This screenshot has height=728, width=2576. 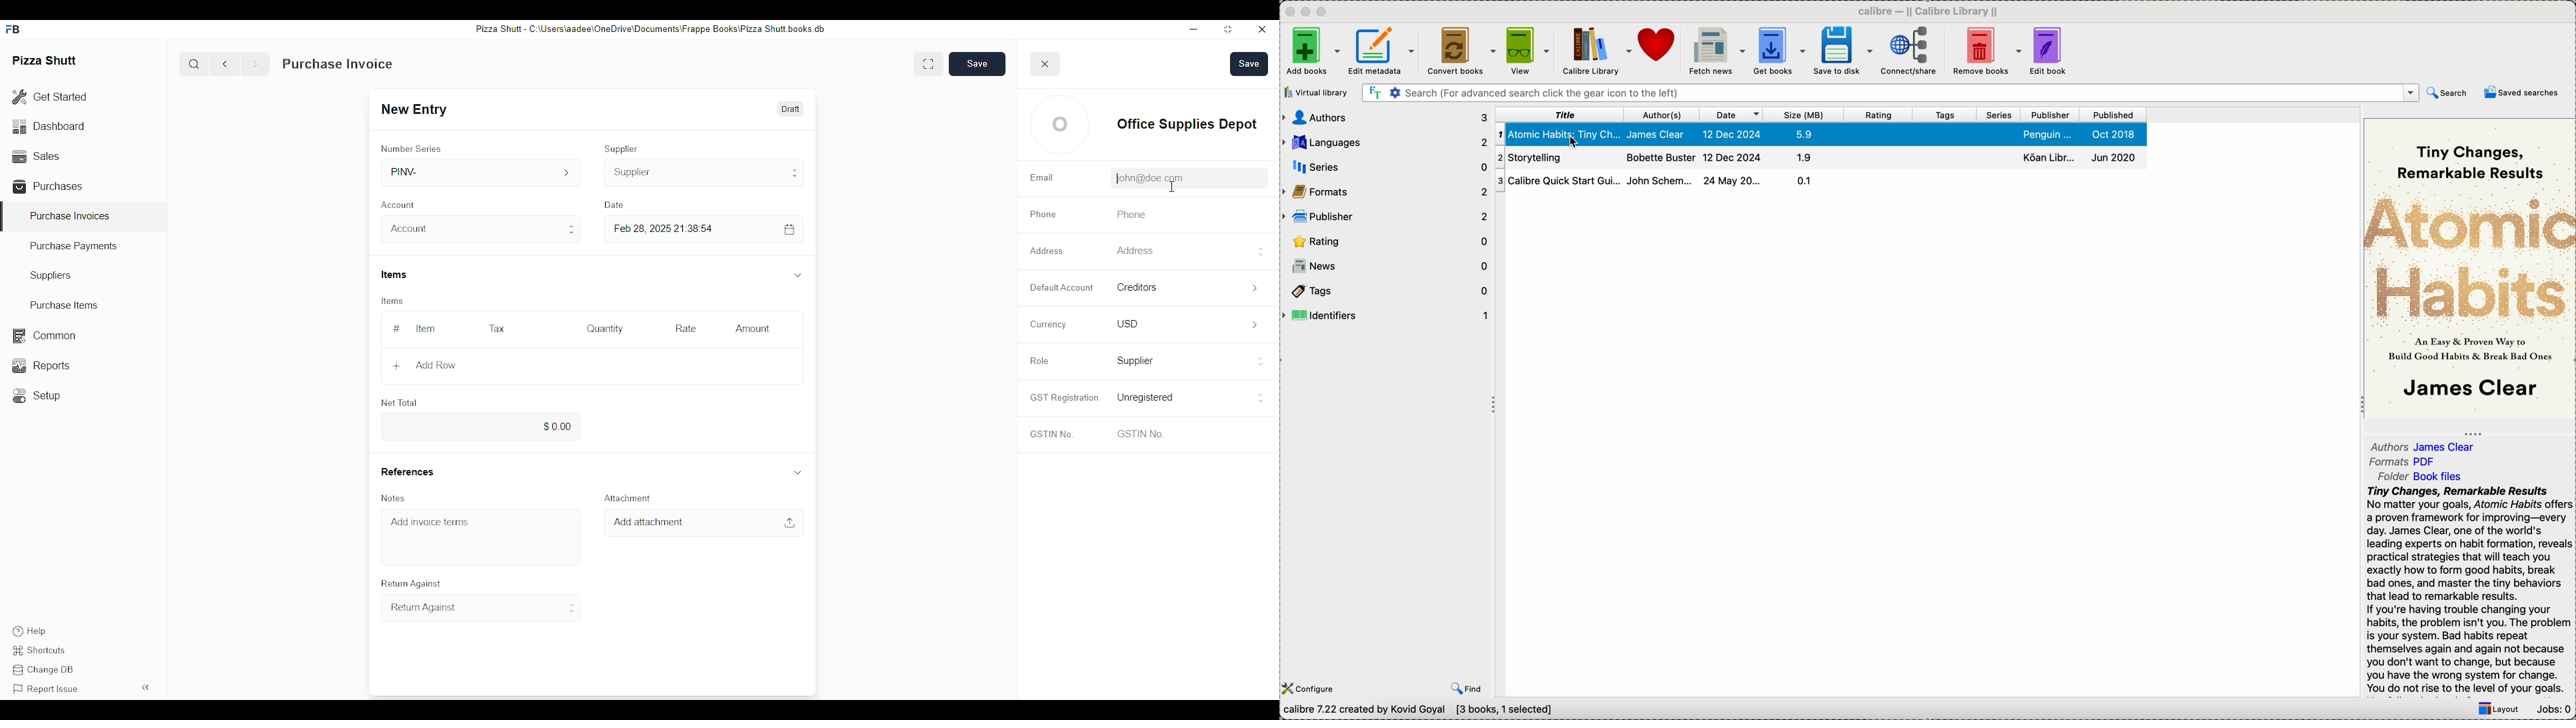 I want to click on PINV, so click(x=482, y=172).